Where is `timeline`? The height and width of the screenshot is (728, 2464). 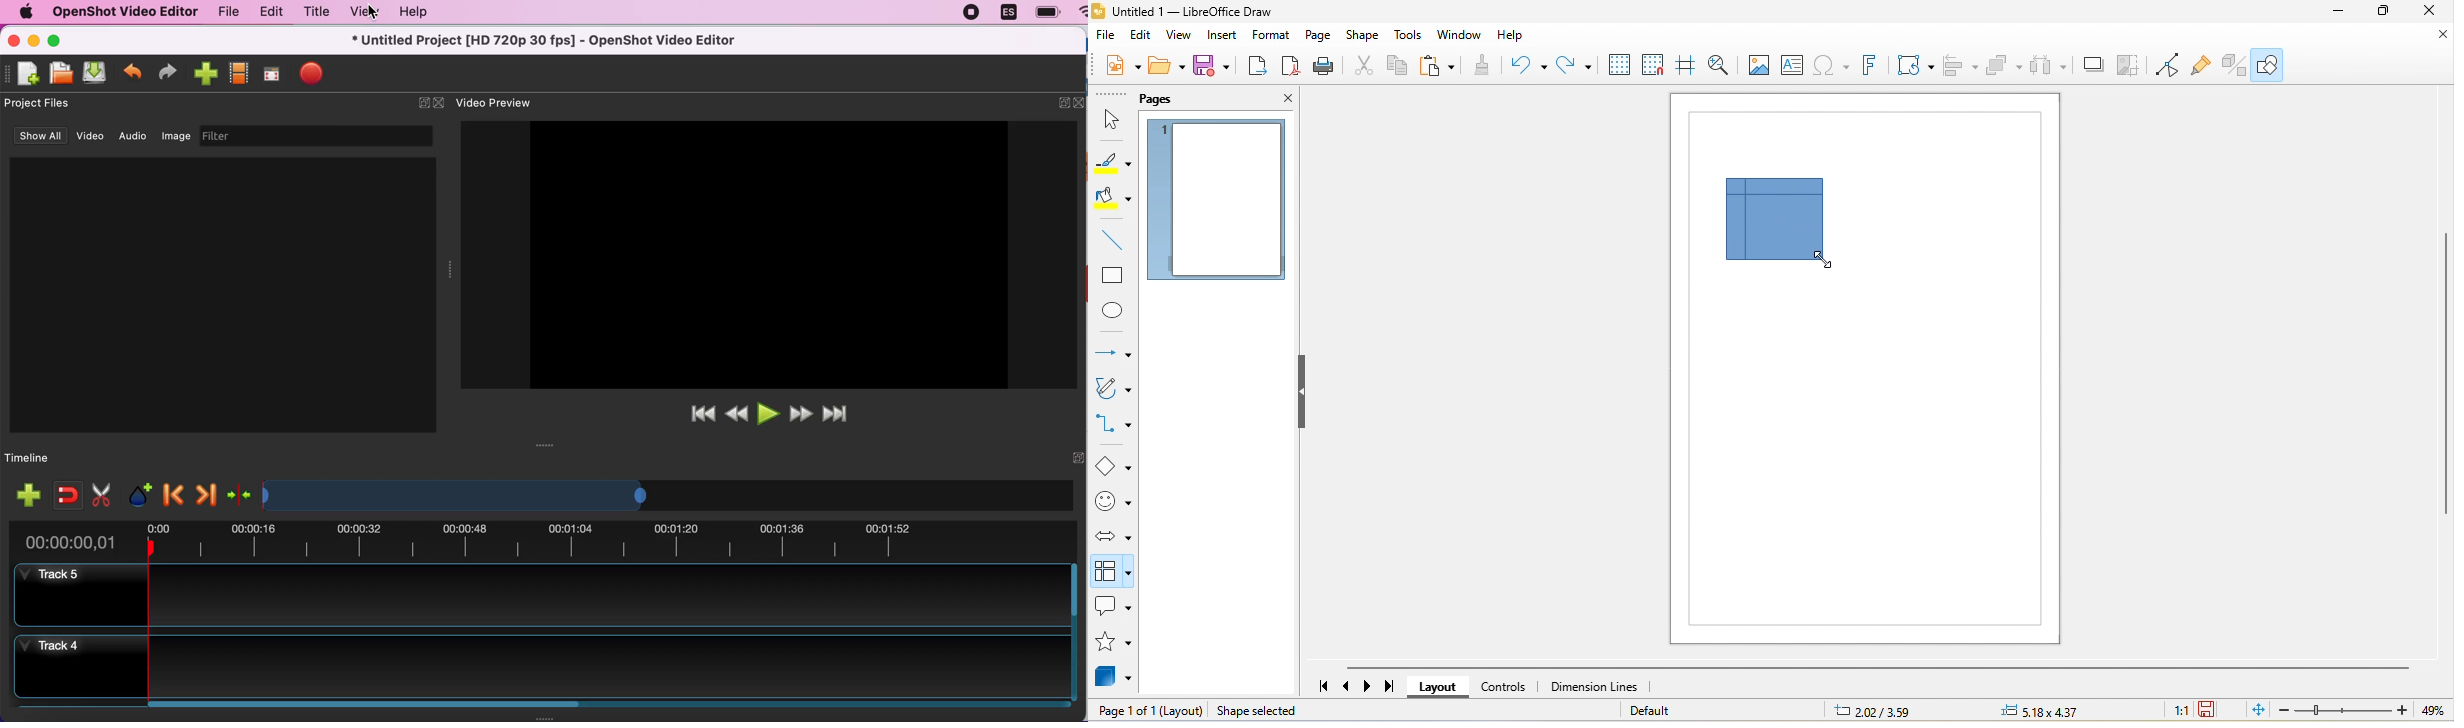
timeline is located at coordinates (32, 458).